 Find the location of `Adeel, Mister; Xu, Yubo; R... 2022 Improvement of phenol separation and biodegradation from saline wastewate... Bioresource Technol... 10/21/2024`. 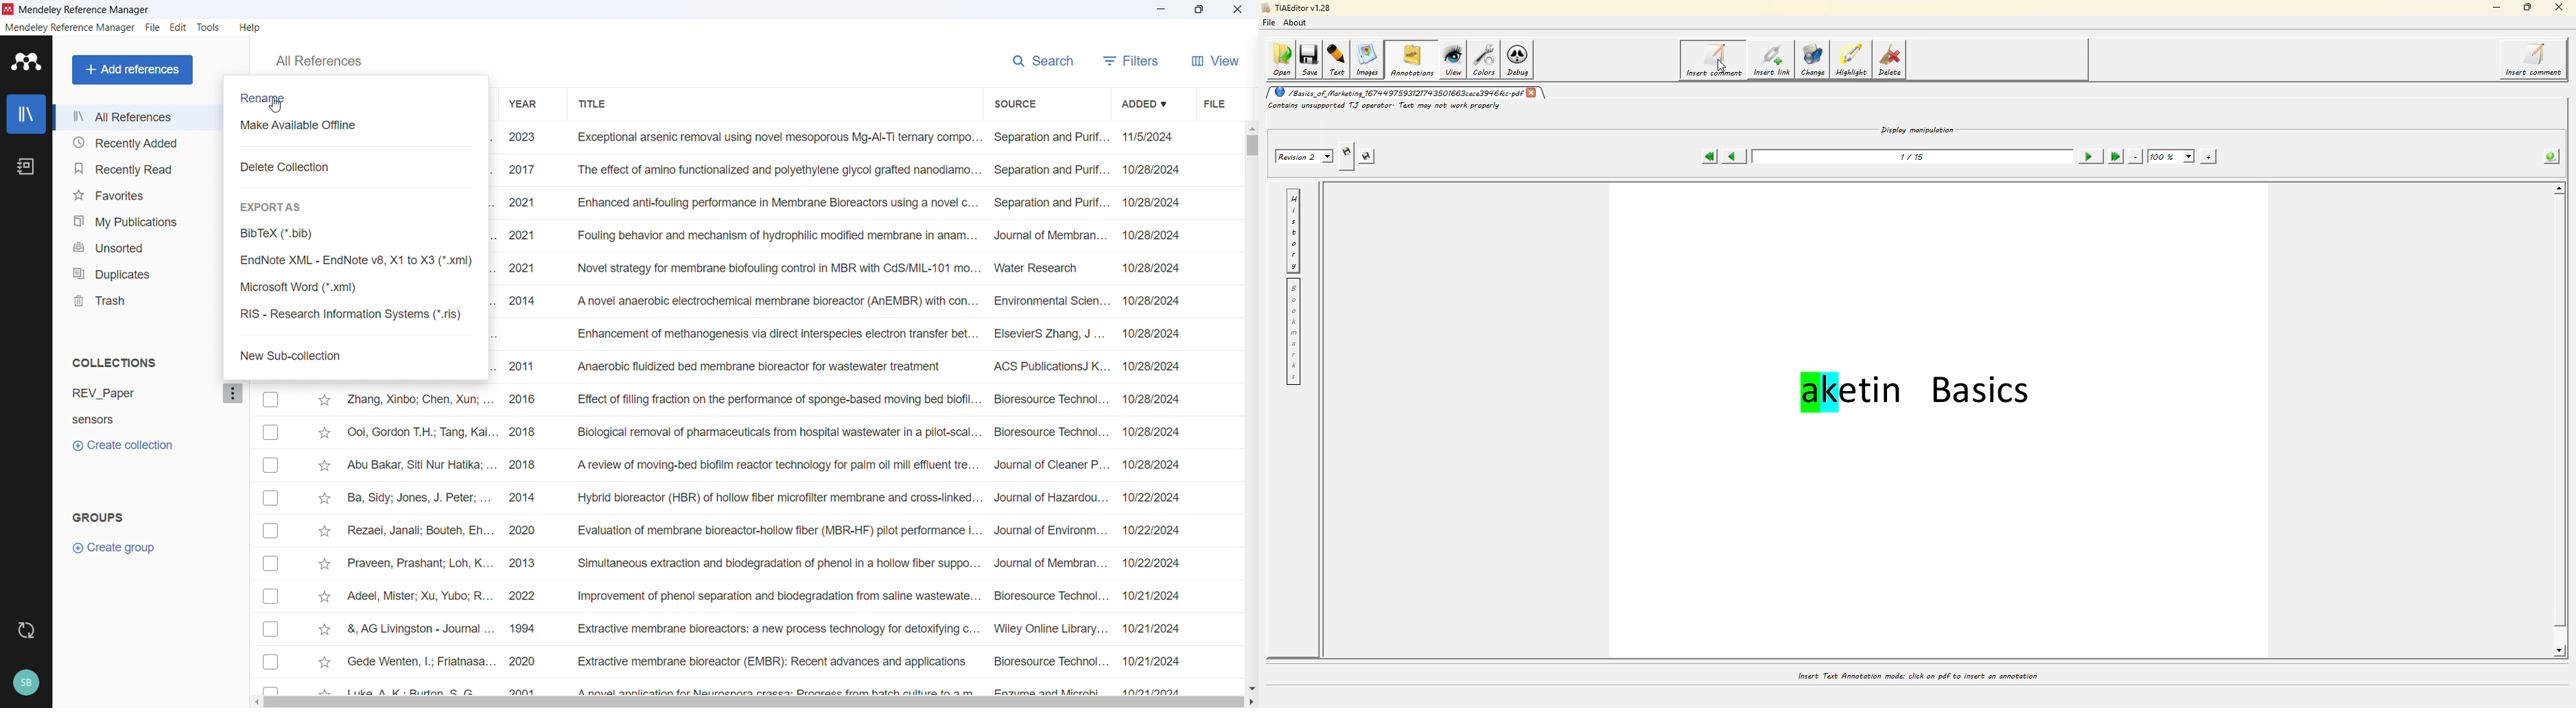

Adeel, Mister; Xu, Yubo; R... 2022 Improvement of phenol separation and biodegradation from saline wastewate... Bioresource Technol... 10/21/2024 is located at coordinates (763, 596).